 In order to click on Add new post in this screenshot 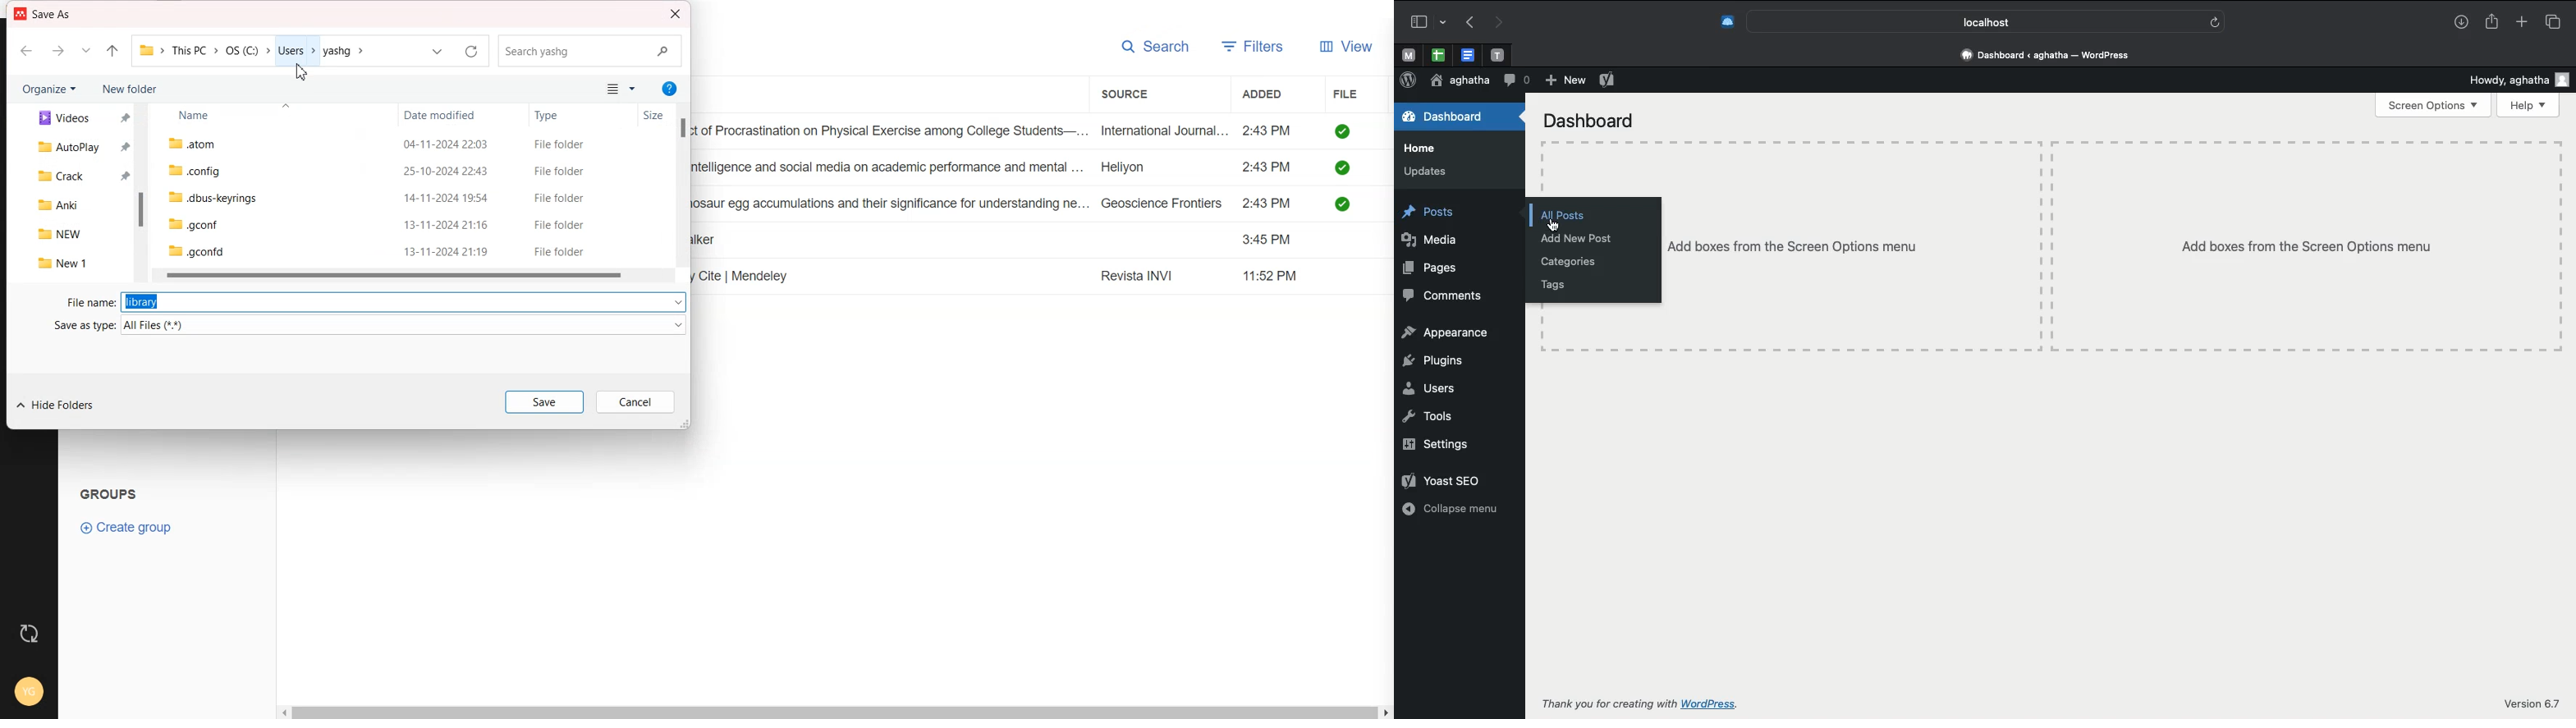, I will do `click(1580, 240)`.